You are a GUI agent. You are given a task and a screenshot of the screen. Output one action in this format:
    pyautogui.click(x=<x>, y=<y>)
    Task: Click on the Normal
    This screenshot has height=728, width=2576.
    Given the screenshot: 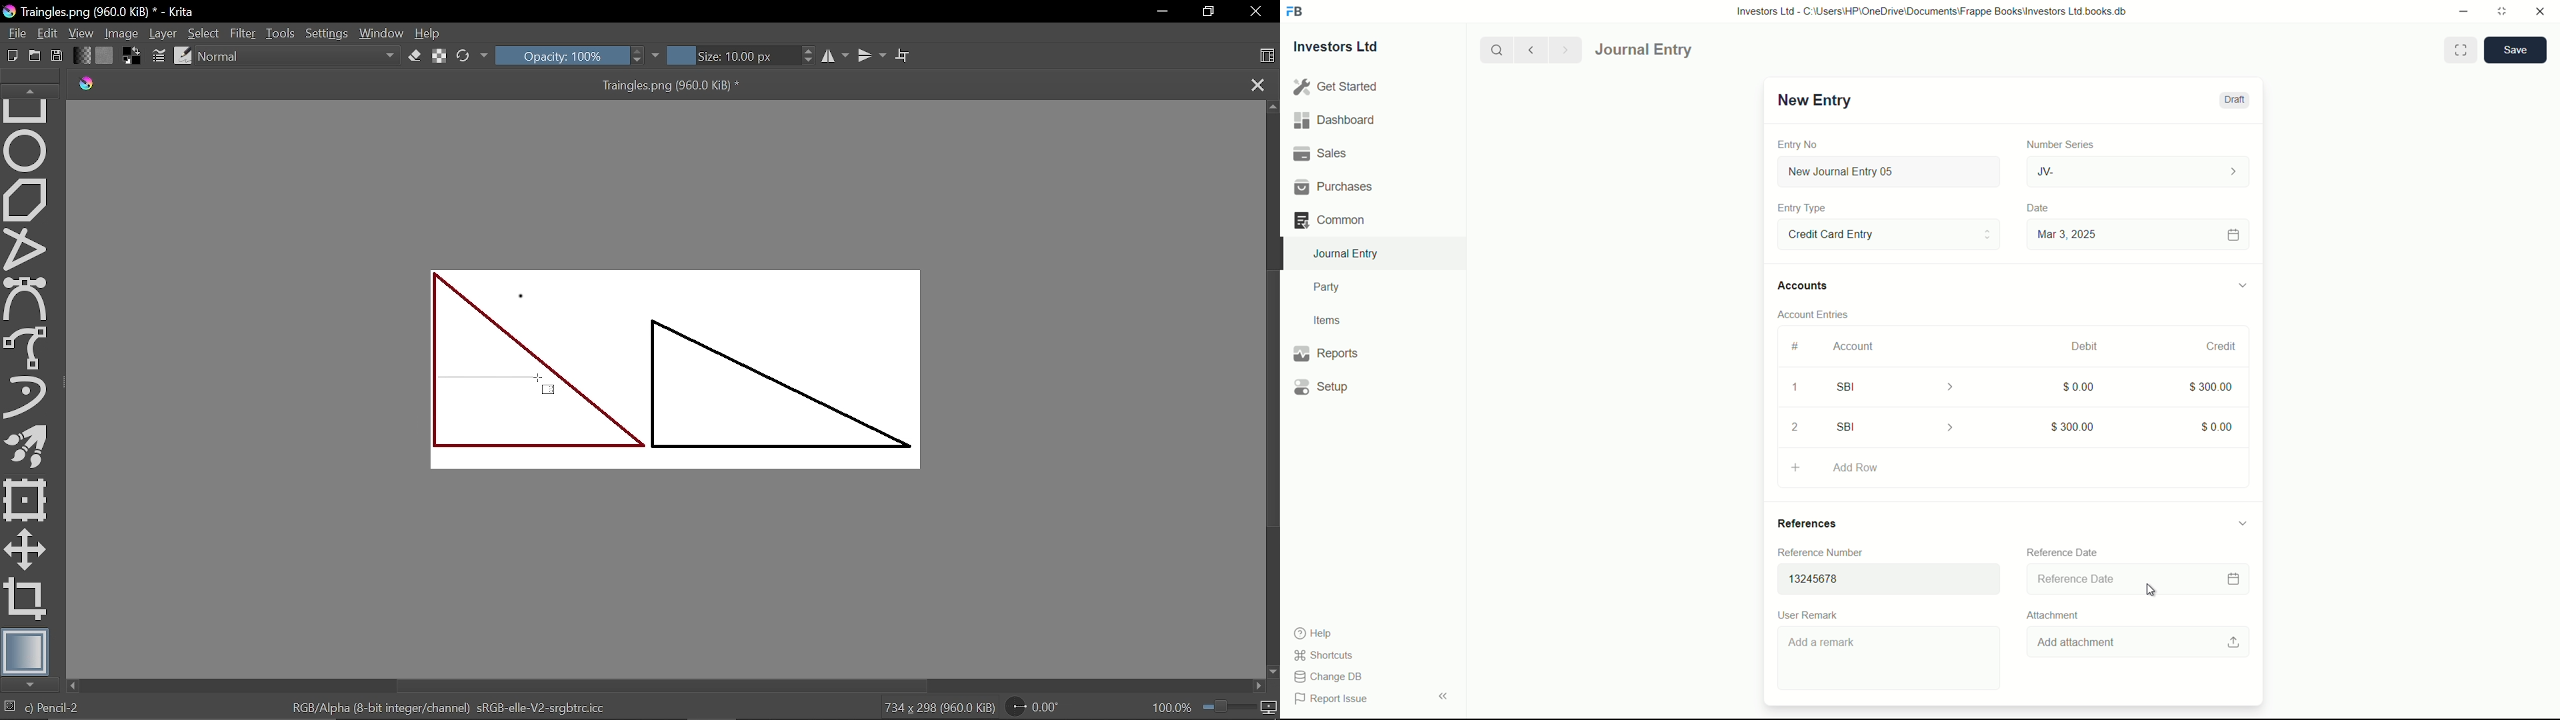 What is the action you would take?
    pyautogui.click(x=298, y=56)
    